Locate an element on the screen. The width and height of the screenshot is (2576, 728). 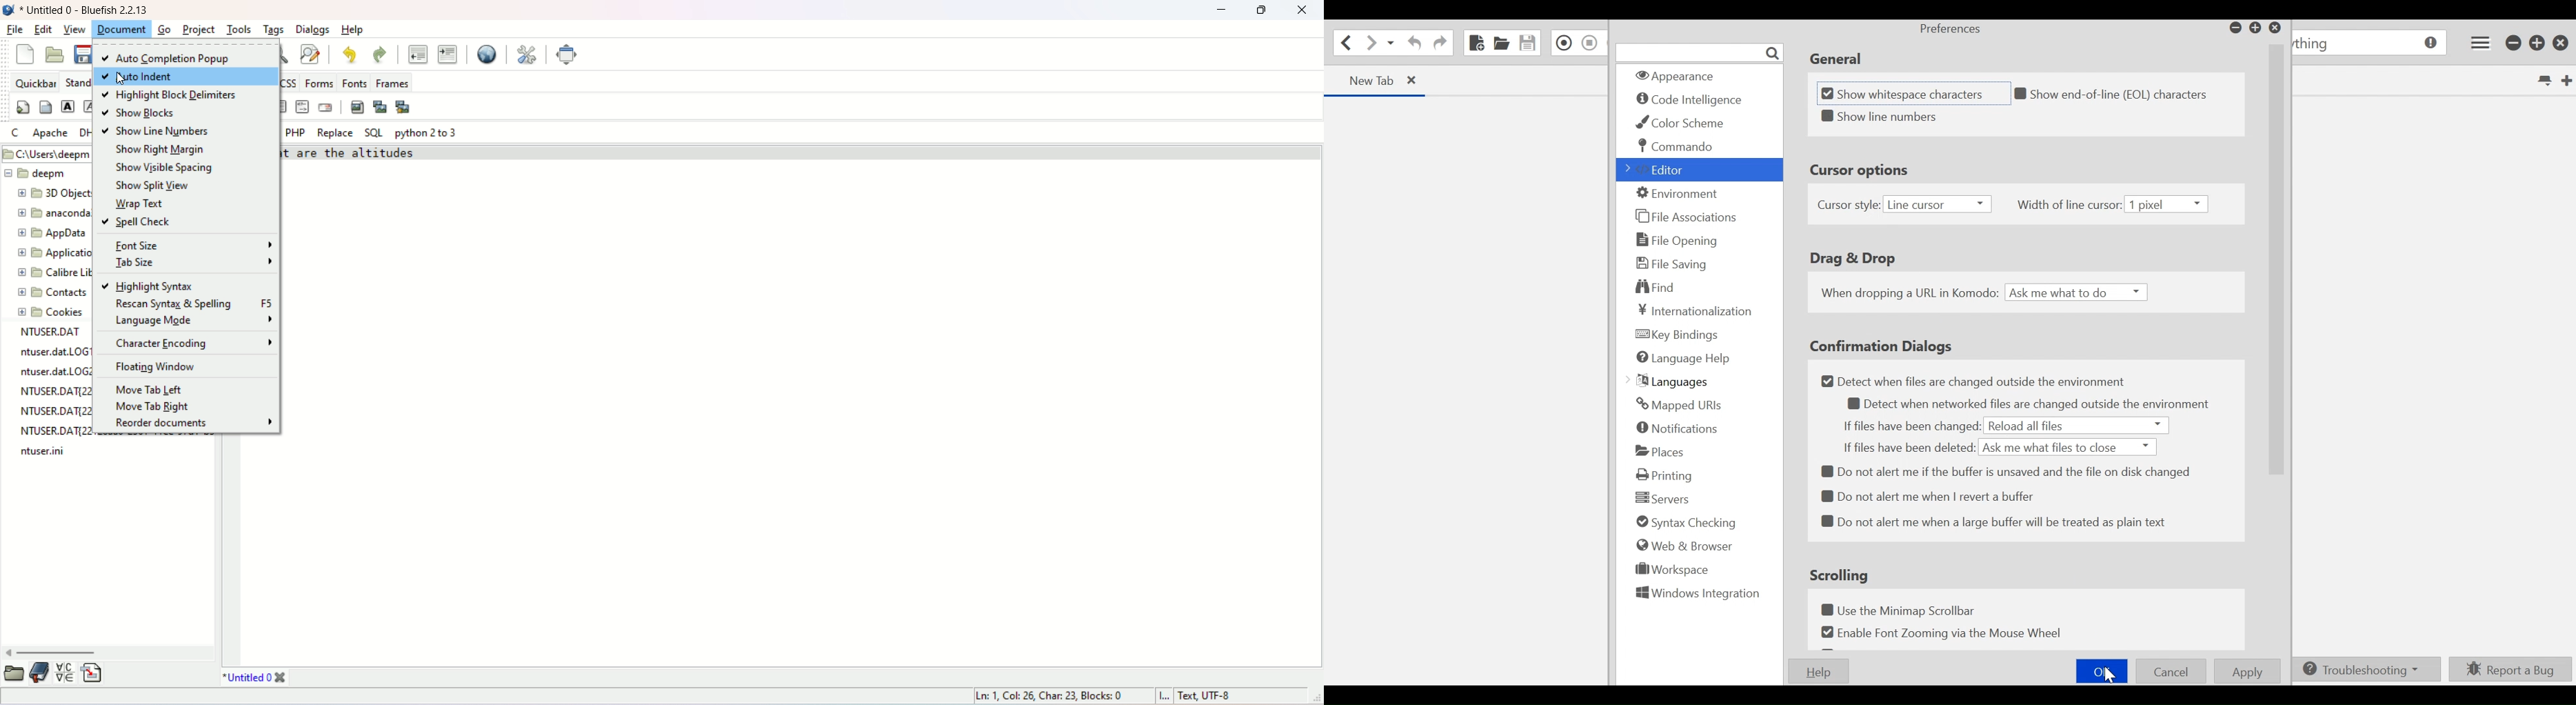
PHP is located at coordinates (294, 132).